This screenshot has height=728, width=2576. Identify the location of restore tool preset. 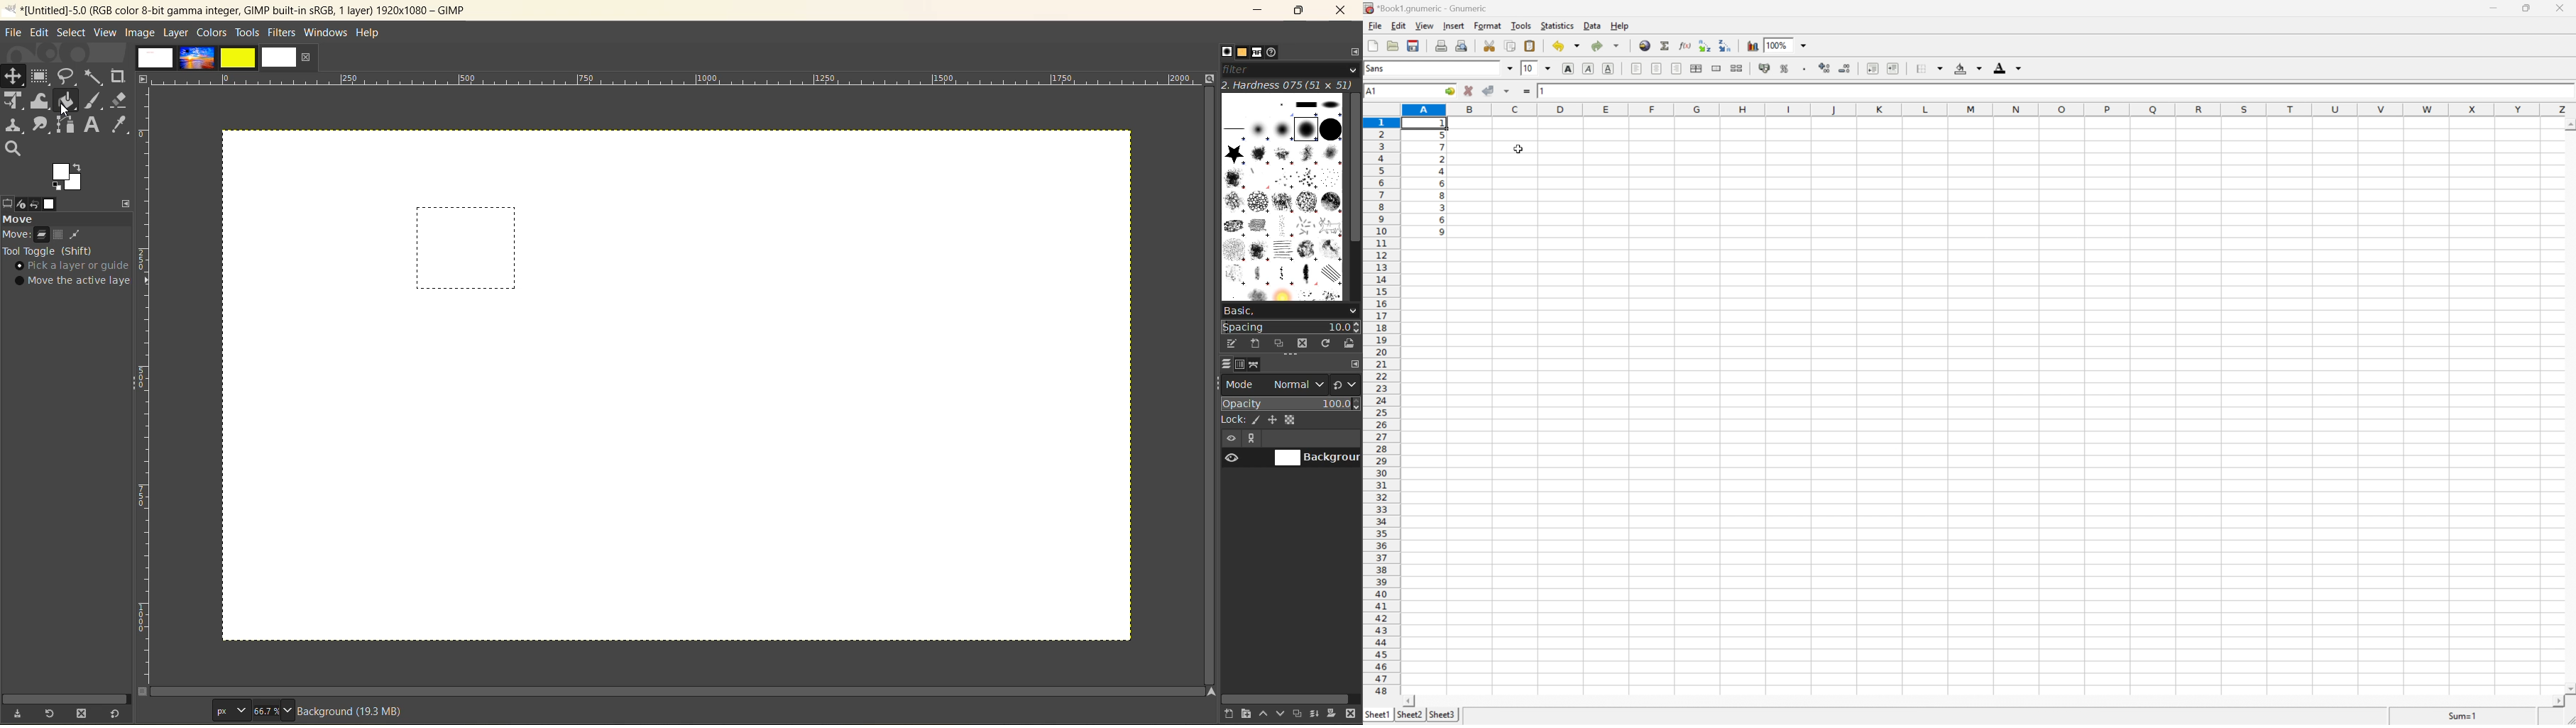
(51, 714).